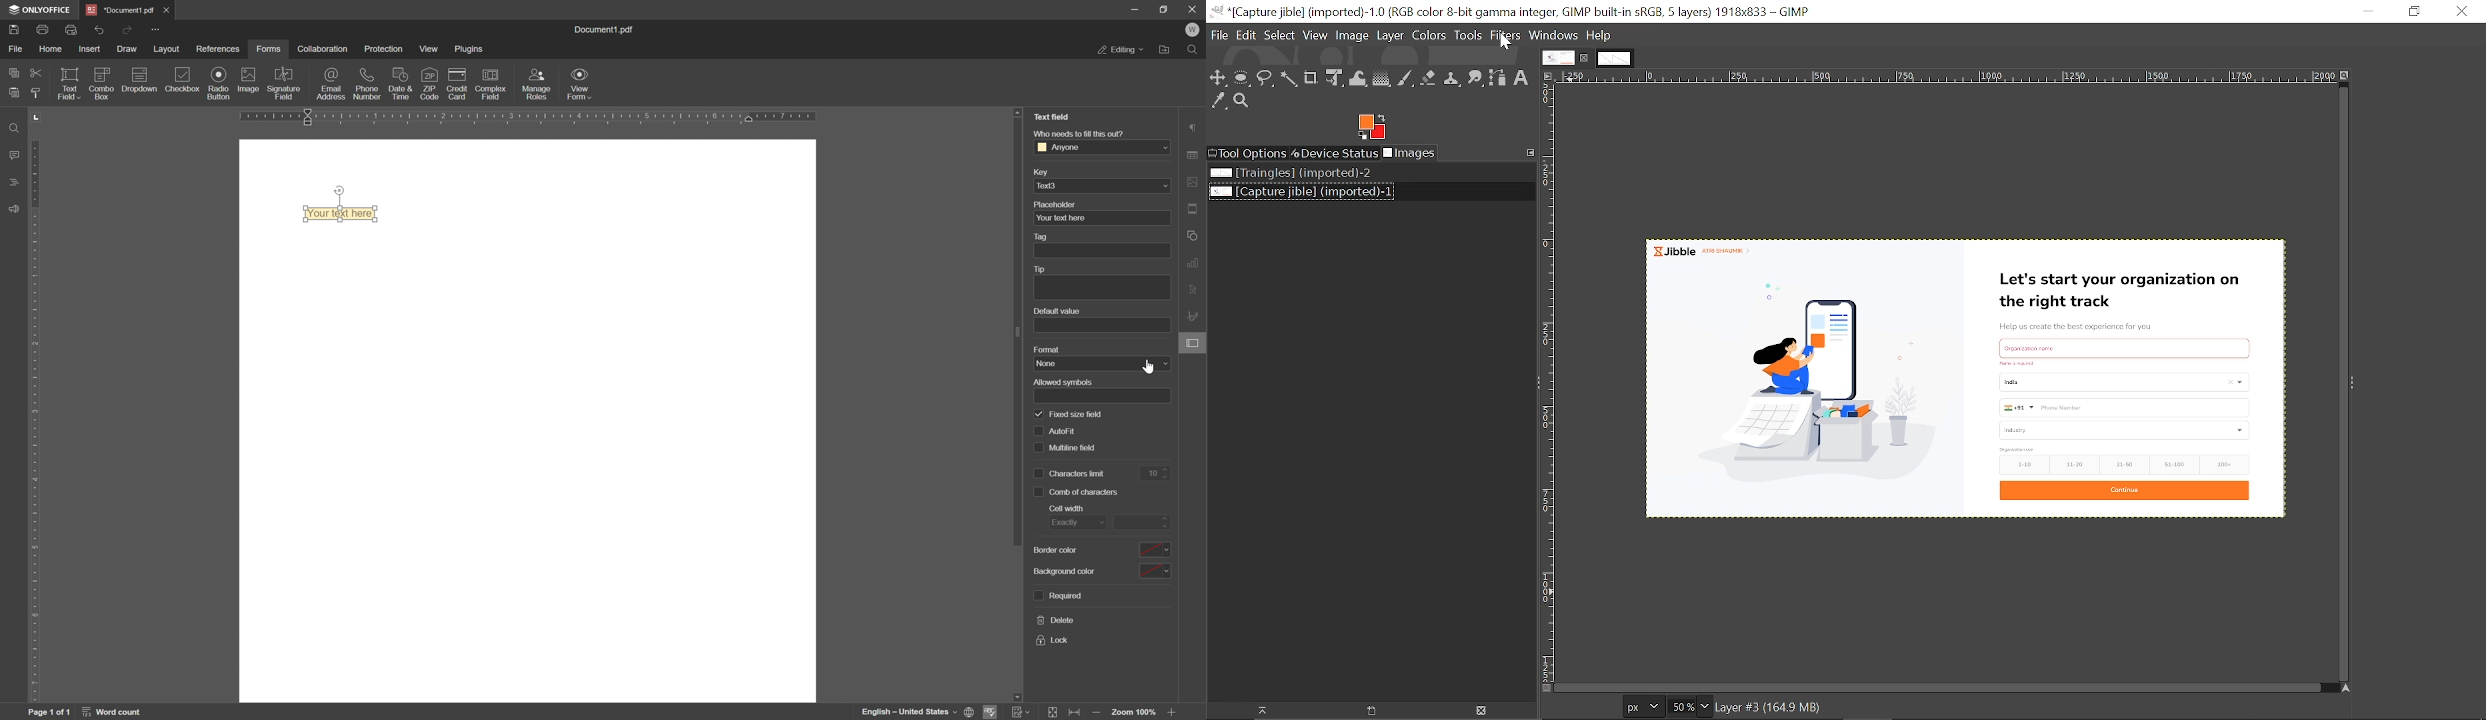  Describe the element at coordinates (1106, 251) in the screenshot. I see `tag textbox` at that location.